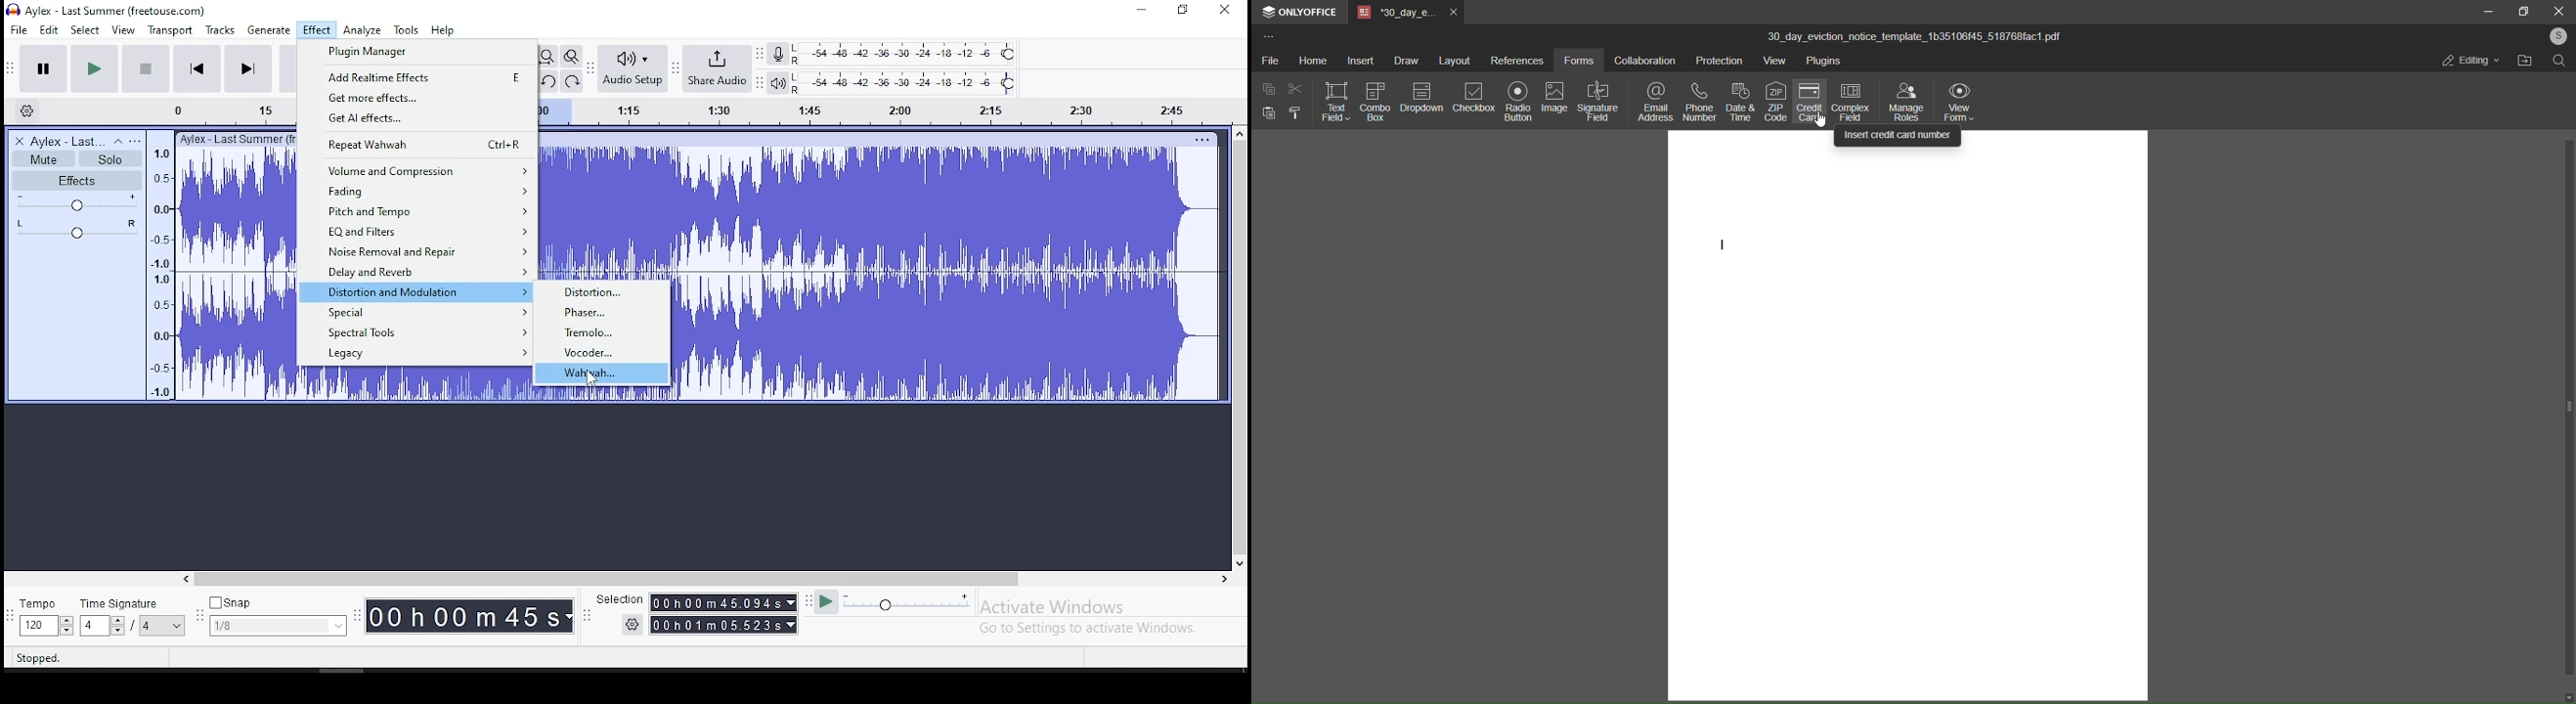 Image resolution: width=2576 pixels, height=728 pixels. I want to click on pan, so click(75, 229).